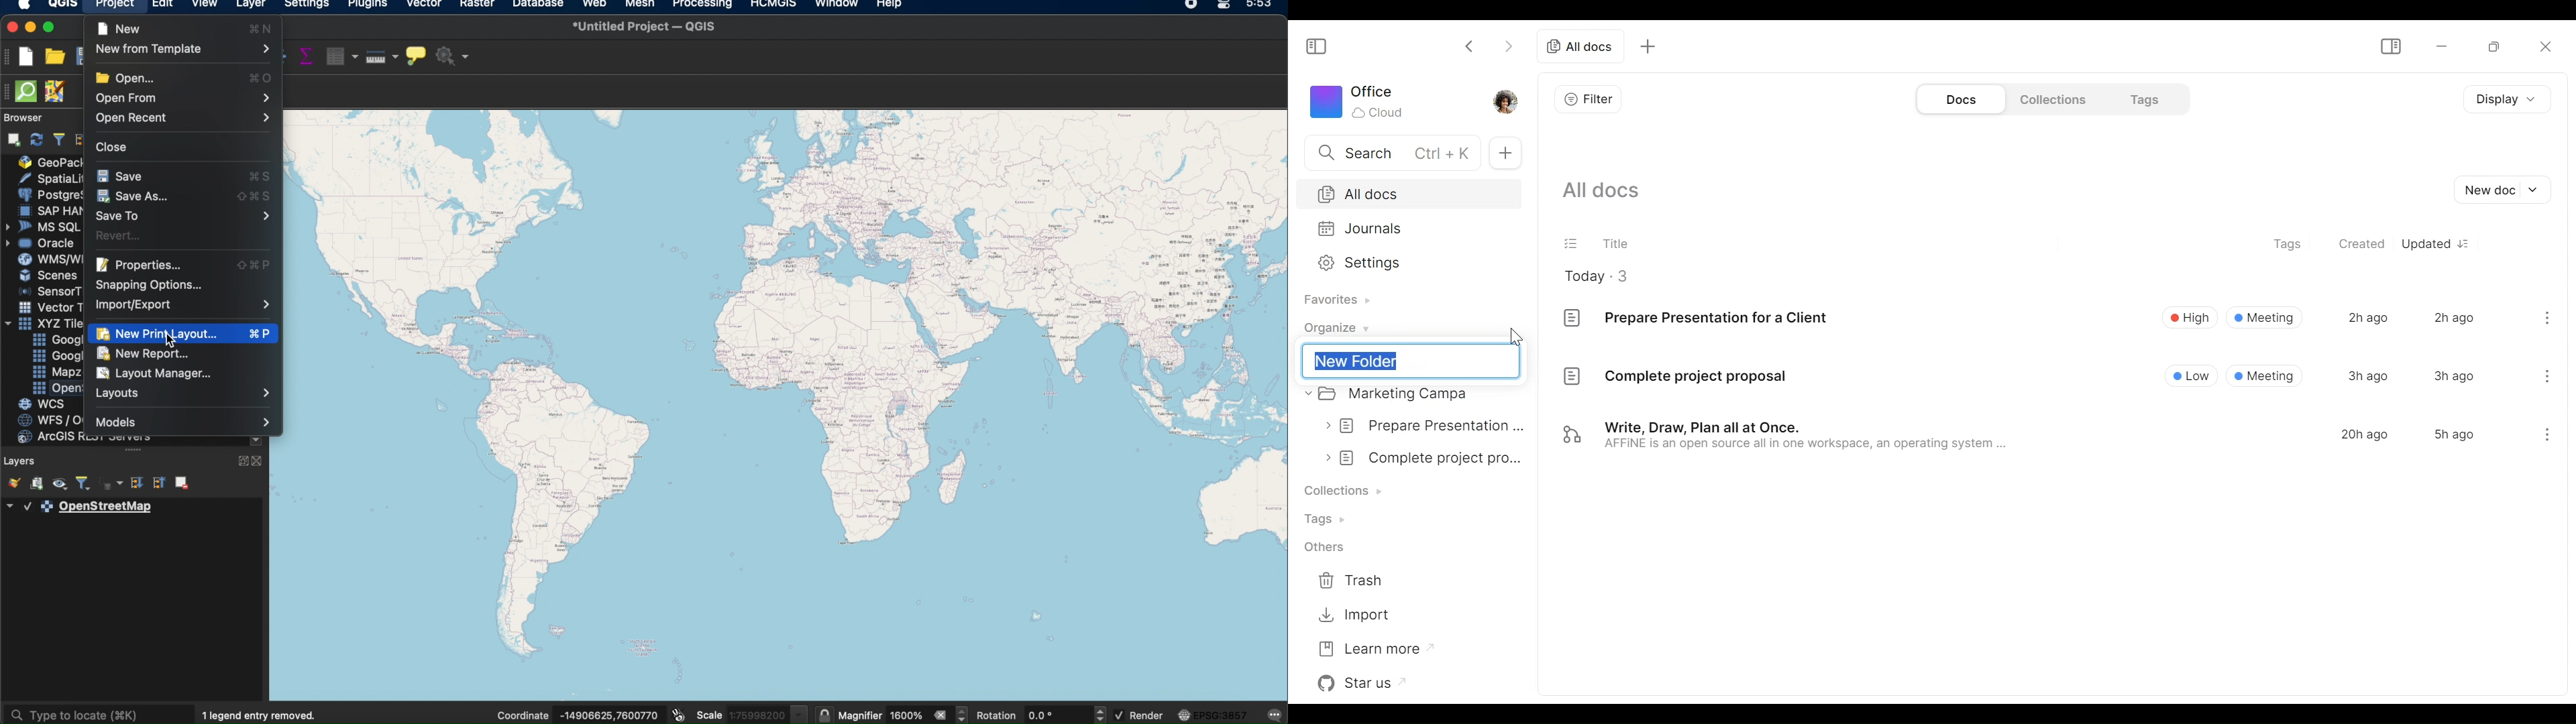 The width and height of the screenshot is (2576, 728). I want to click on Open From , so click(184, 98).